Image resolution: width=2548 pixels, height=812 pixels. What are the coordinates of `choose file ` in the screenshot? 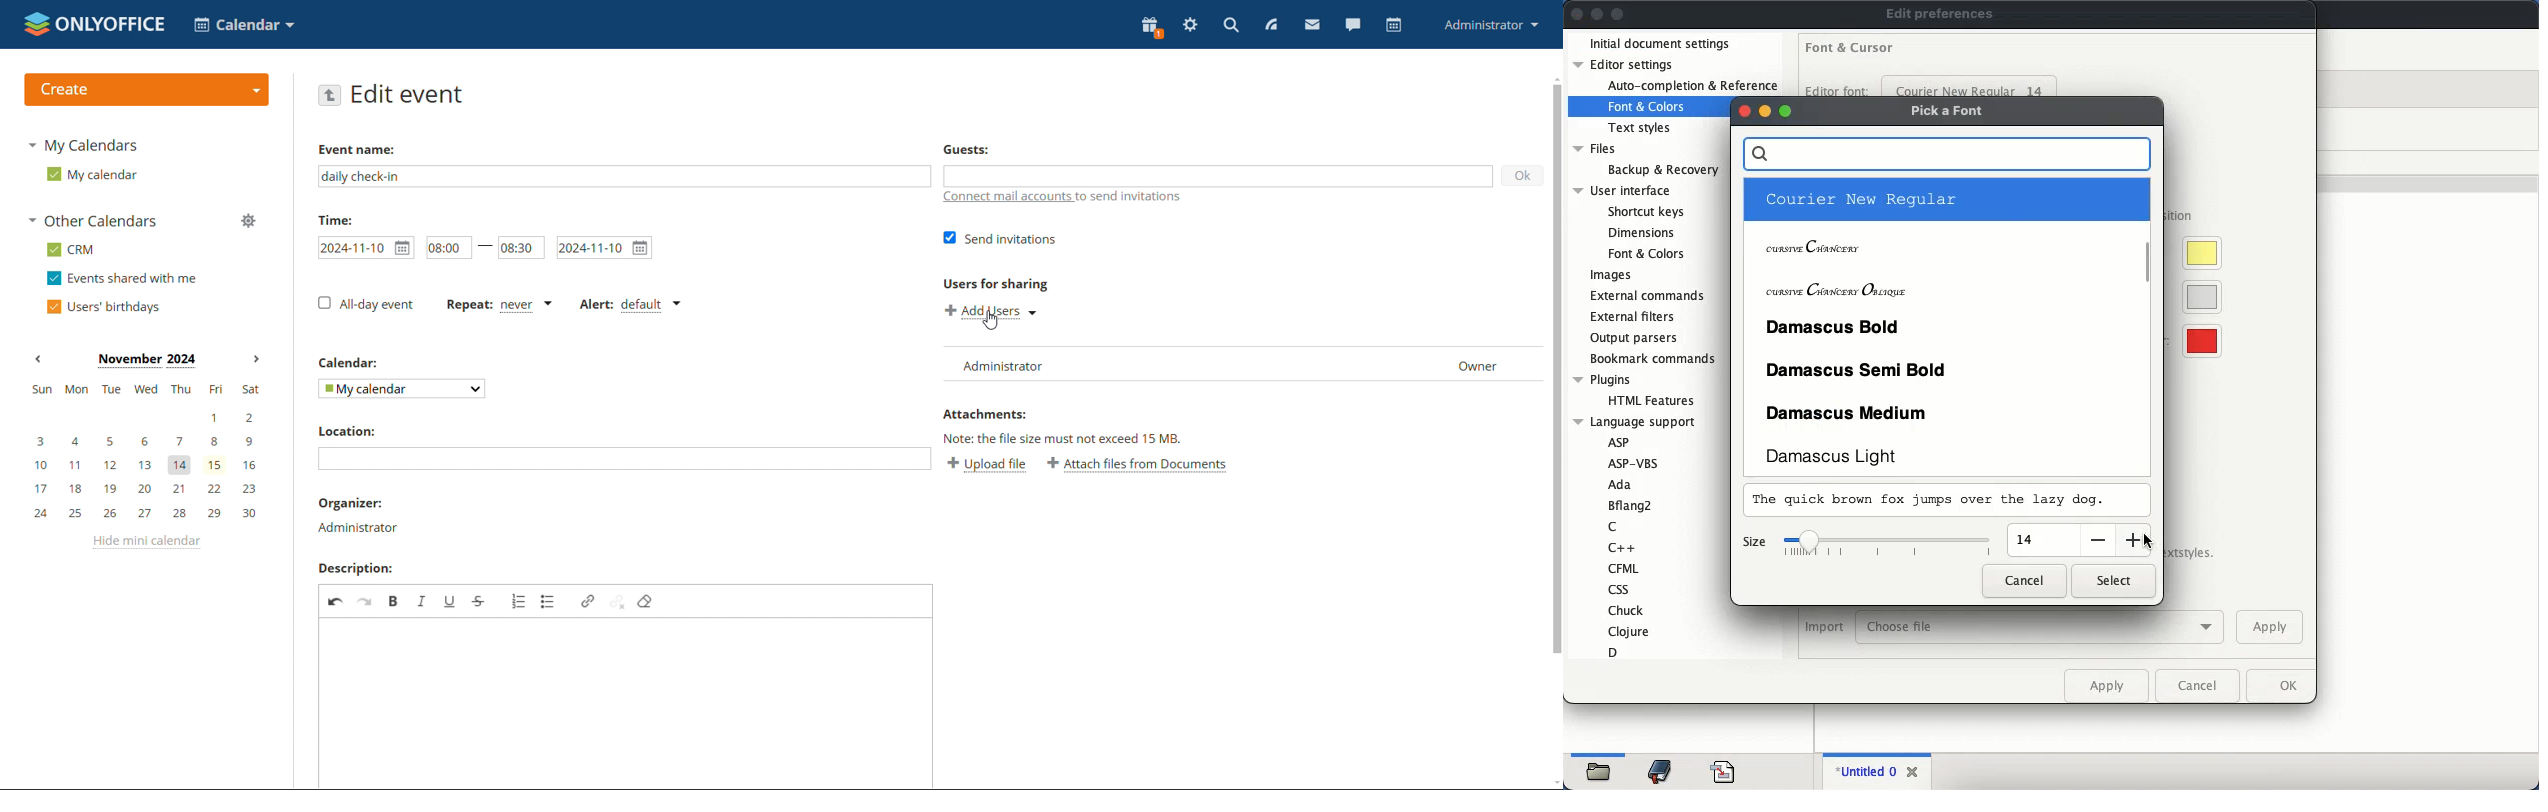 It's located at (2040, 628).